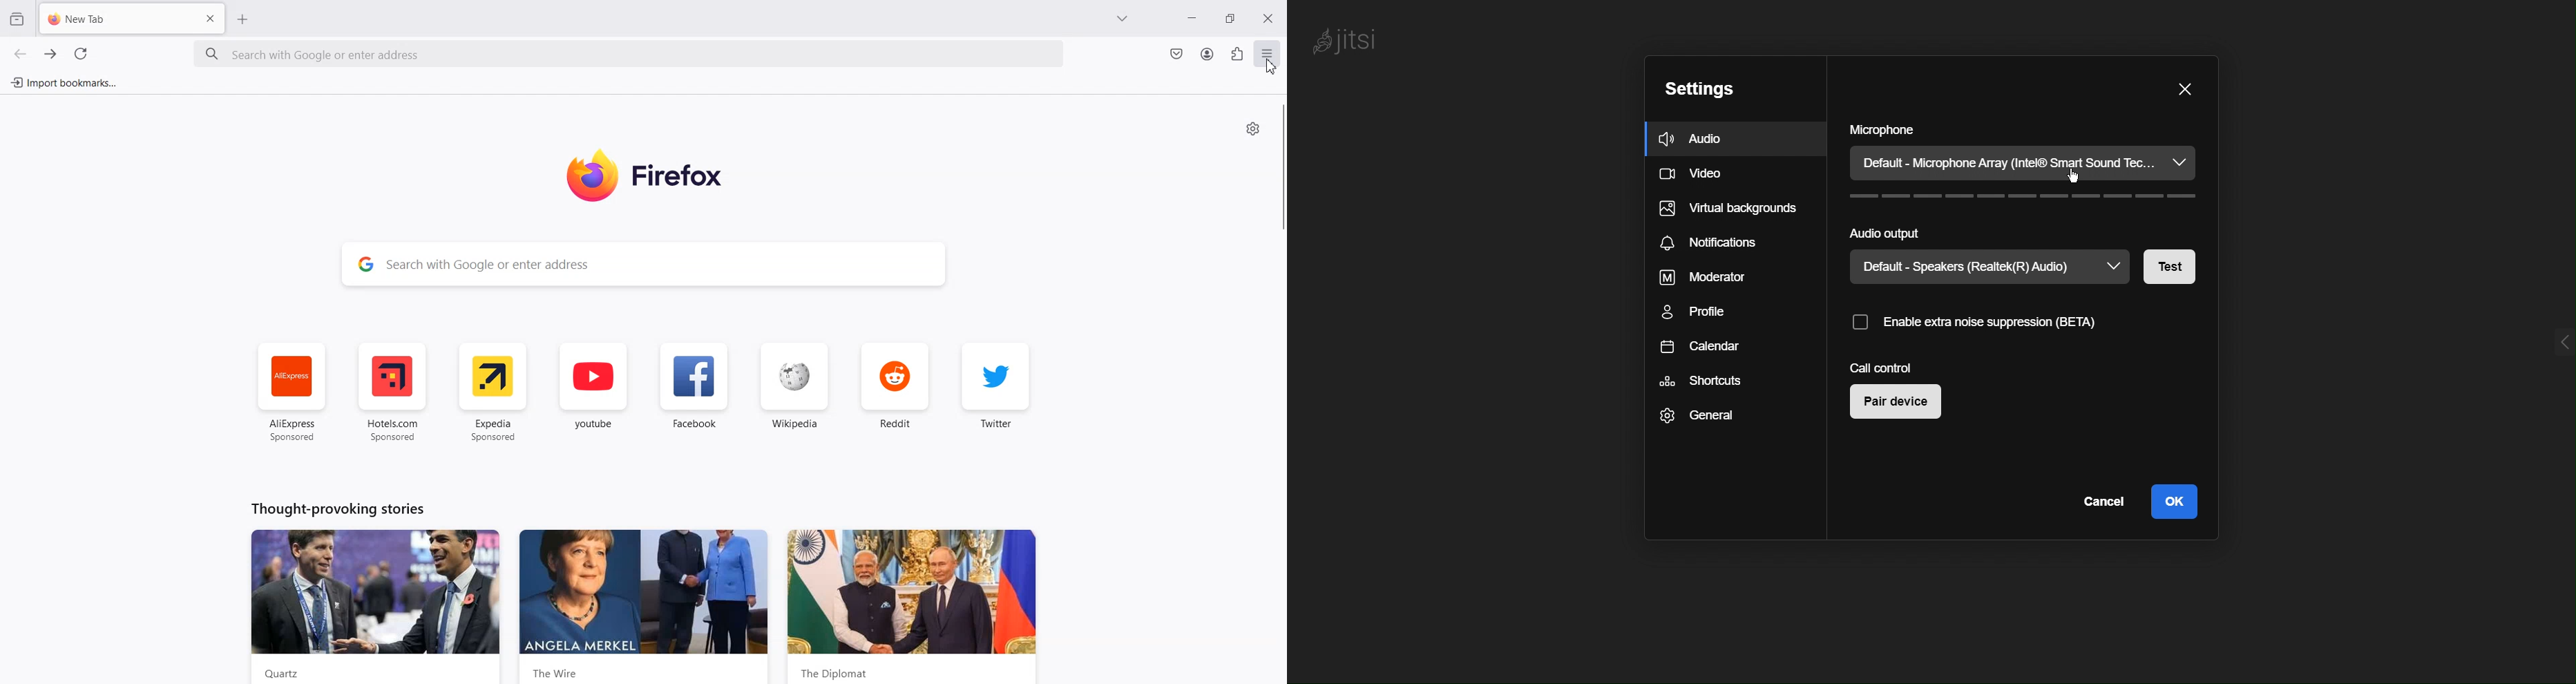 The width and height of the screenshot is (2576, 700). I want to click on Profile, so click(1699, 313).